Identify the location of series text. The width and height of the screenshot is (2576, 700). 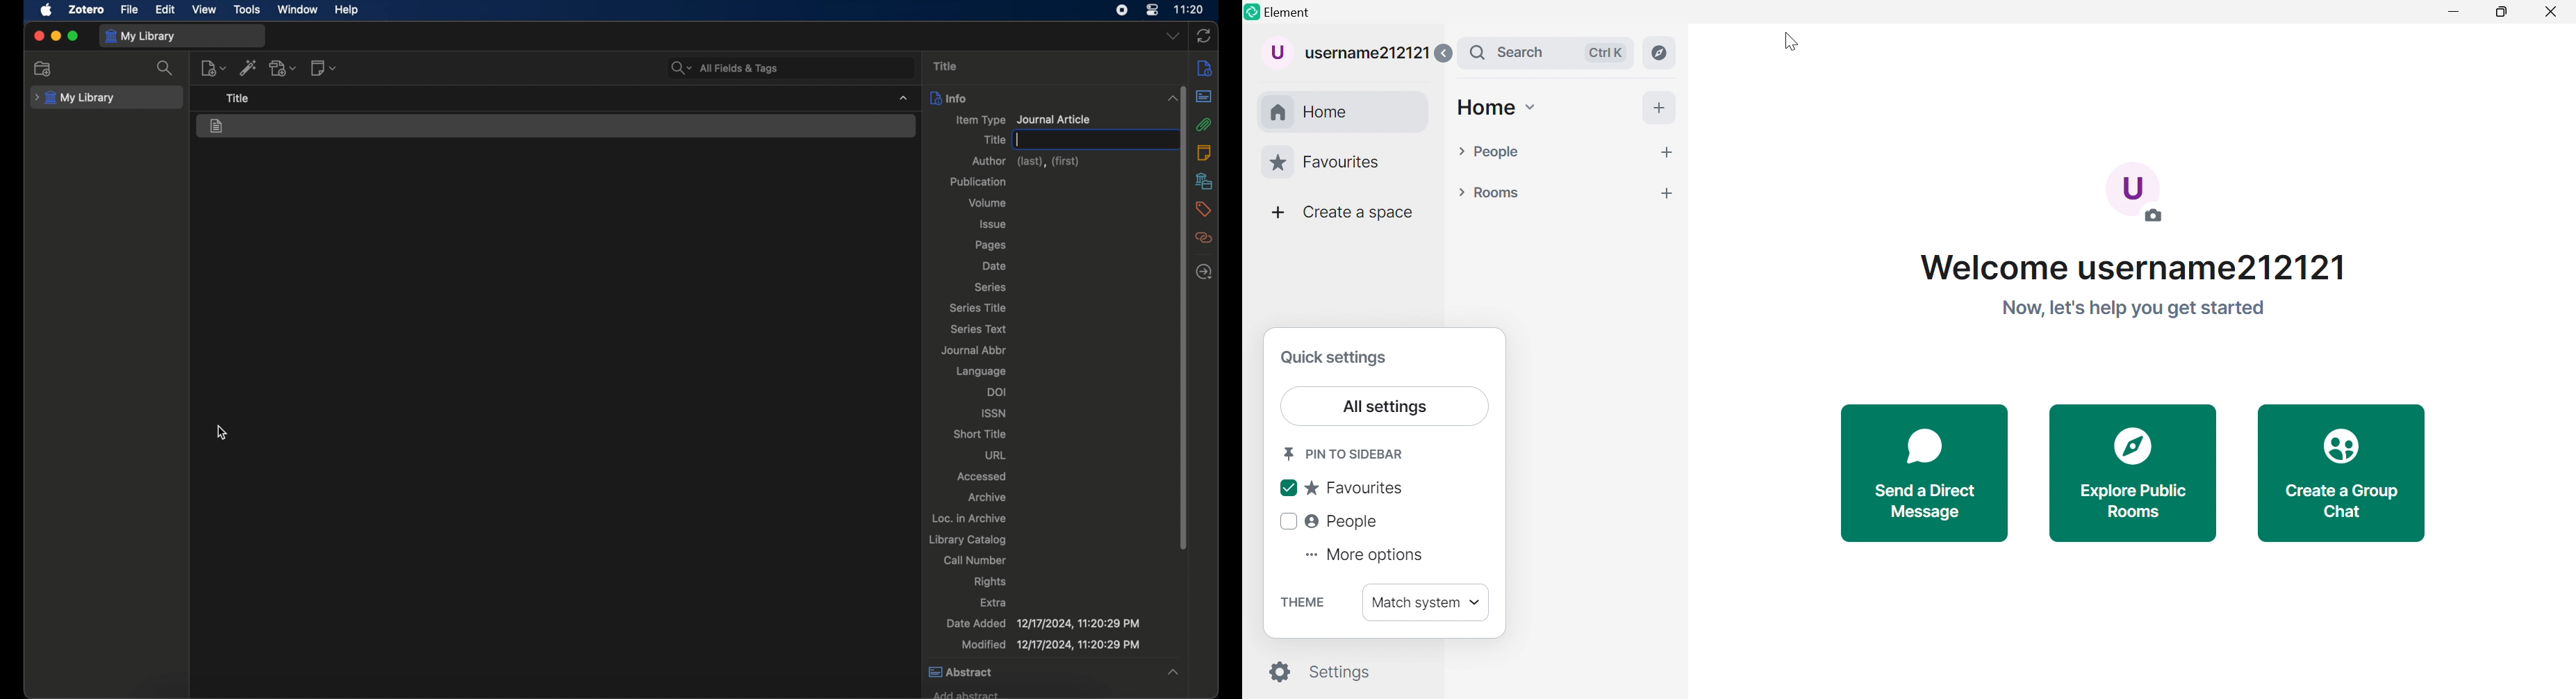
(979, 329).